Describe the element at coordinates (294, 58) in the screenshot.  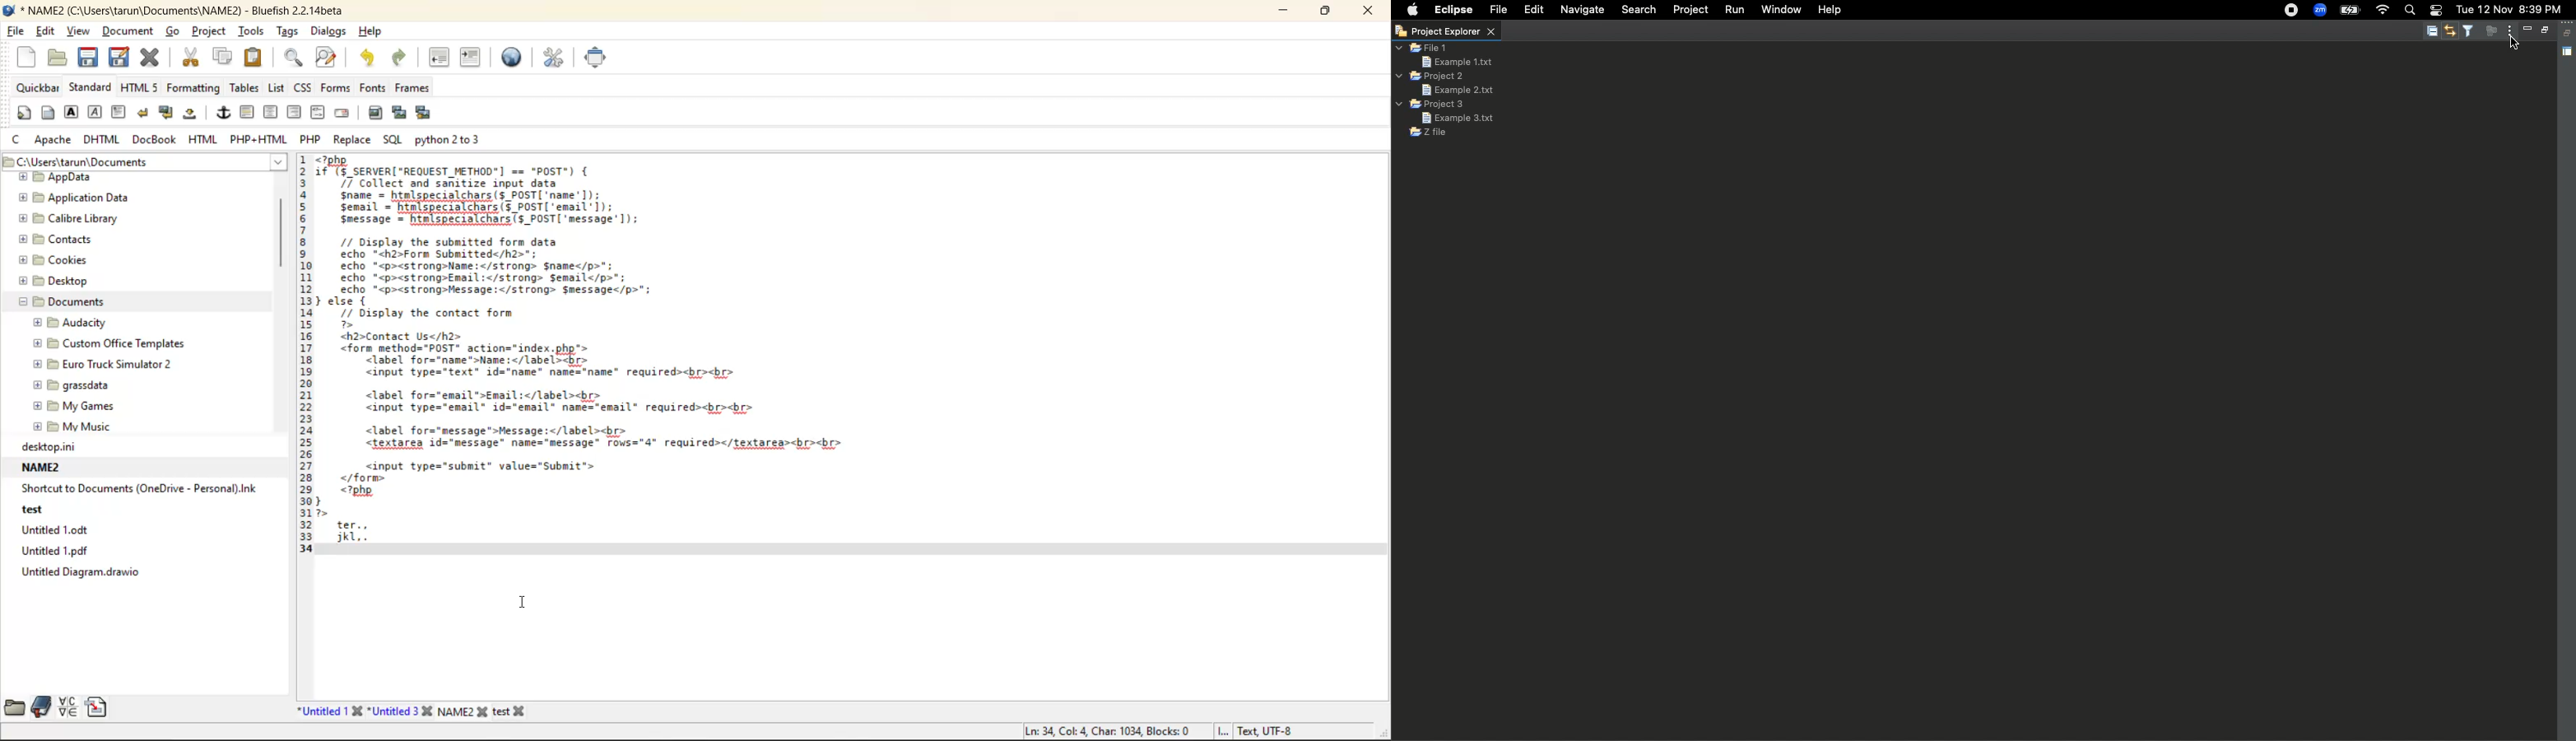
I see `find` at that location.